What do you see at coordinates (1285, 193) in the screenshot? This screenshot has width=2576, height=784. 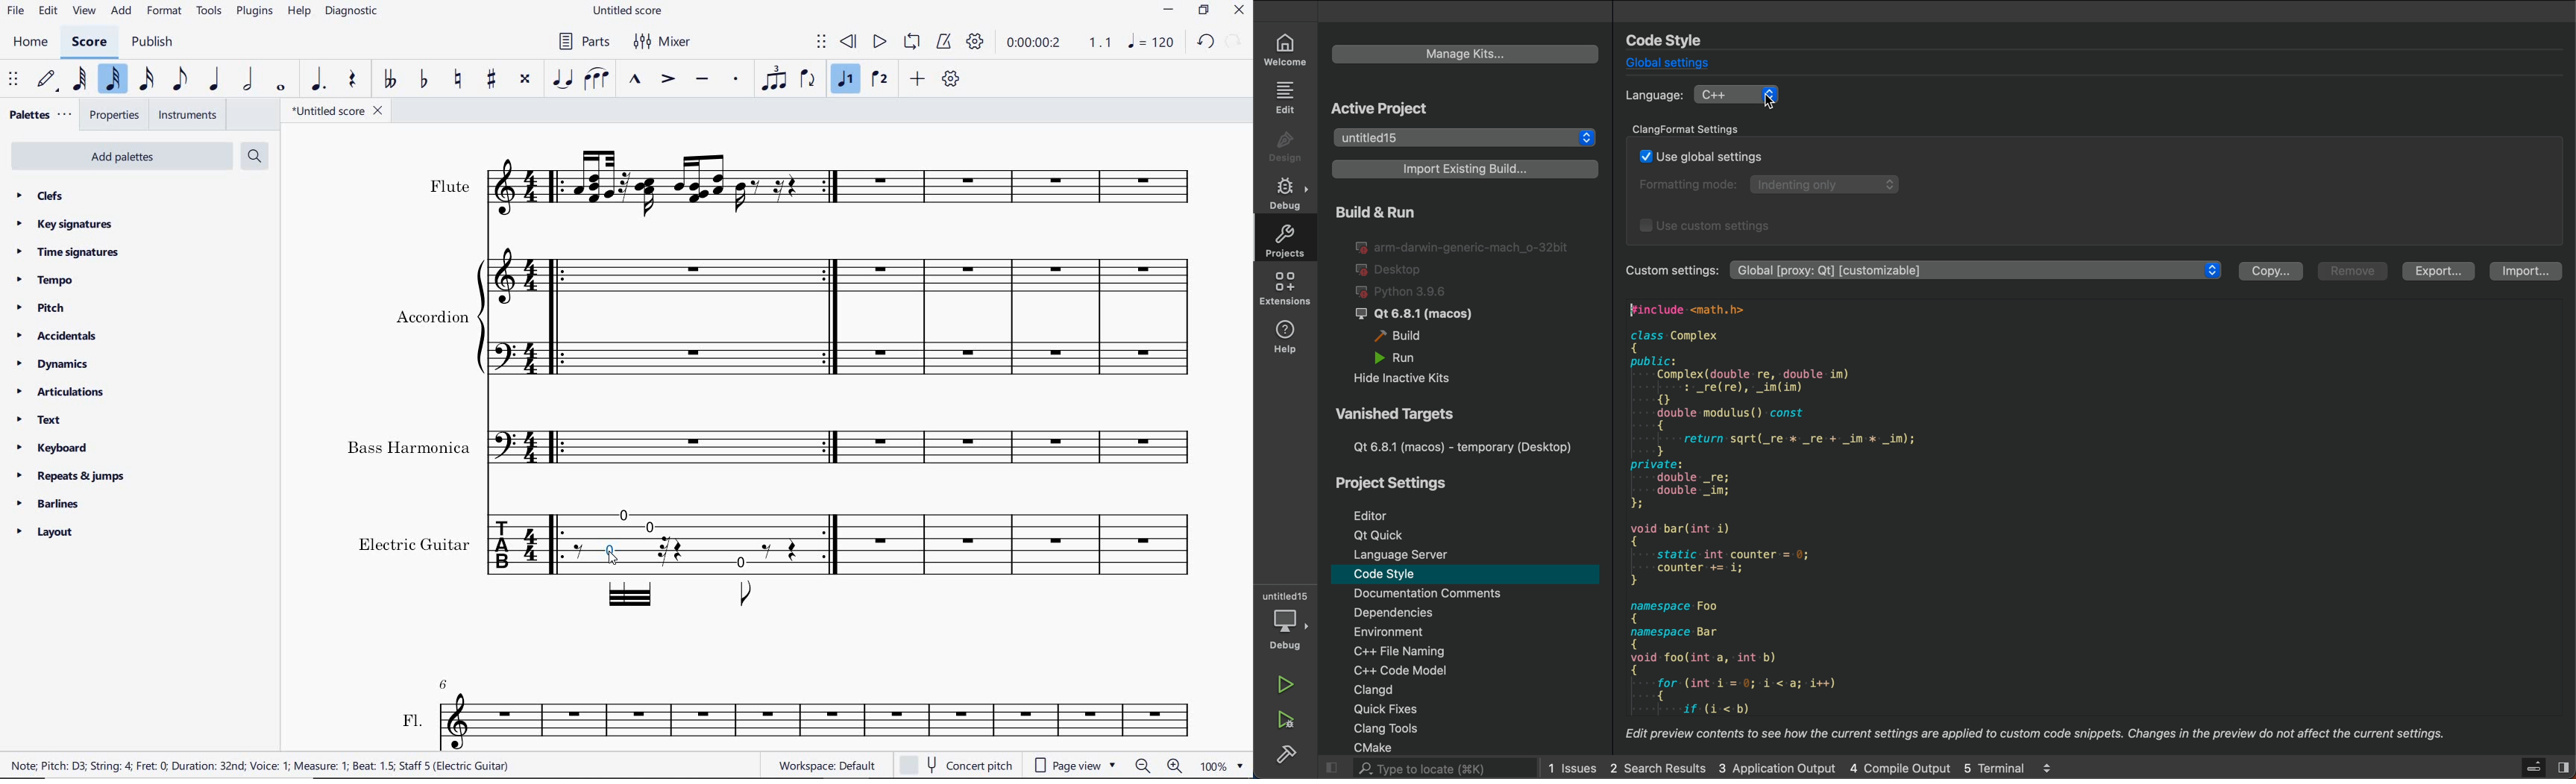 I see `debug` at bounding box center [1285, 193].